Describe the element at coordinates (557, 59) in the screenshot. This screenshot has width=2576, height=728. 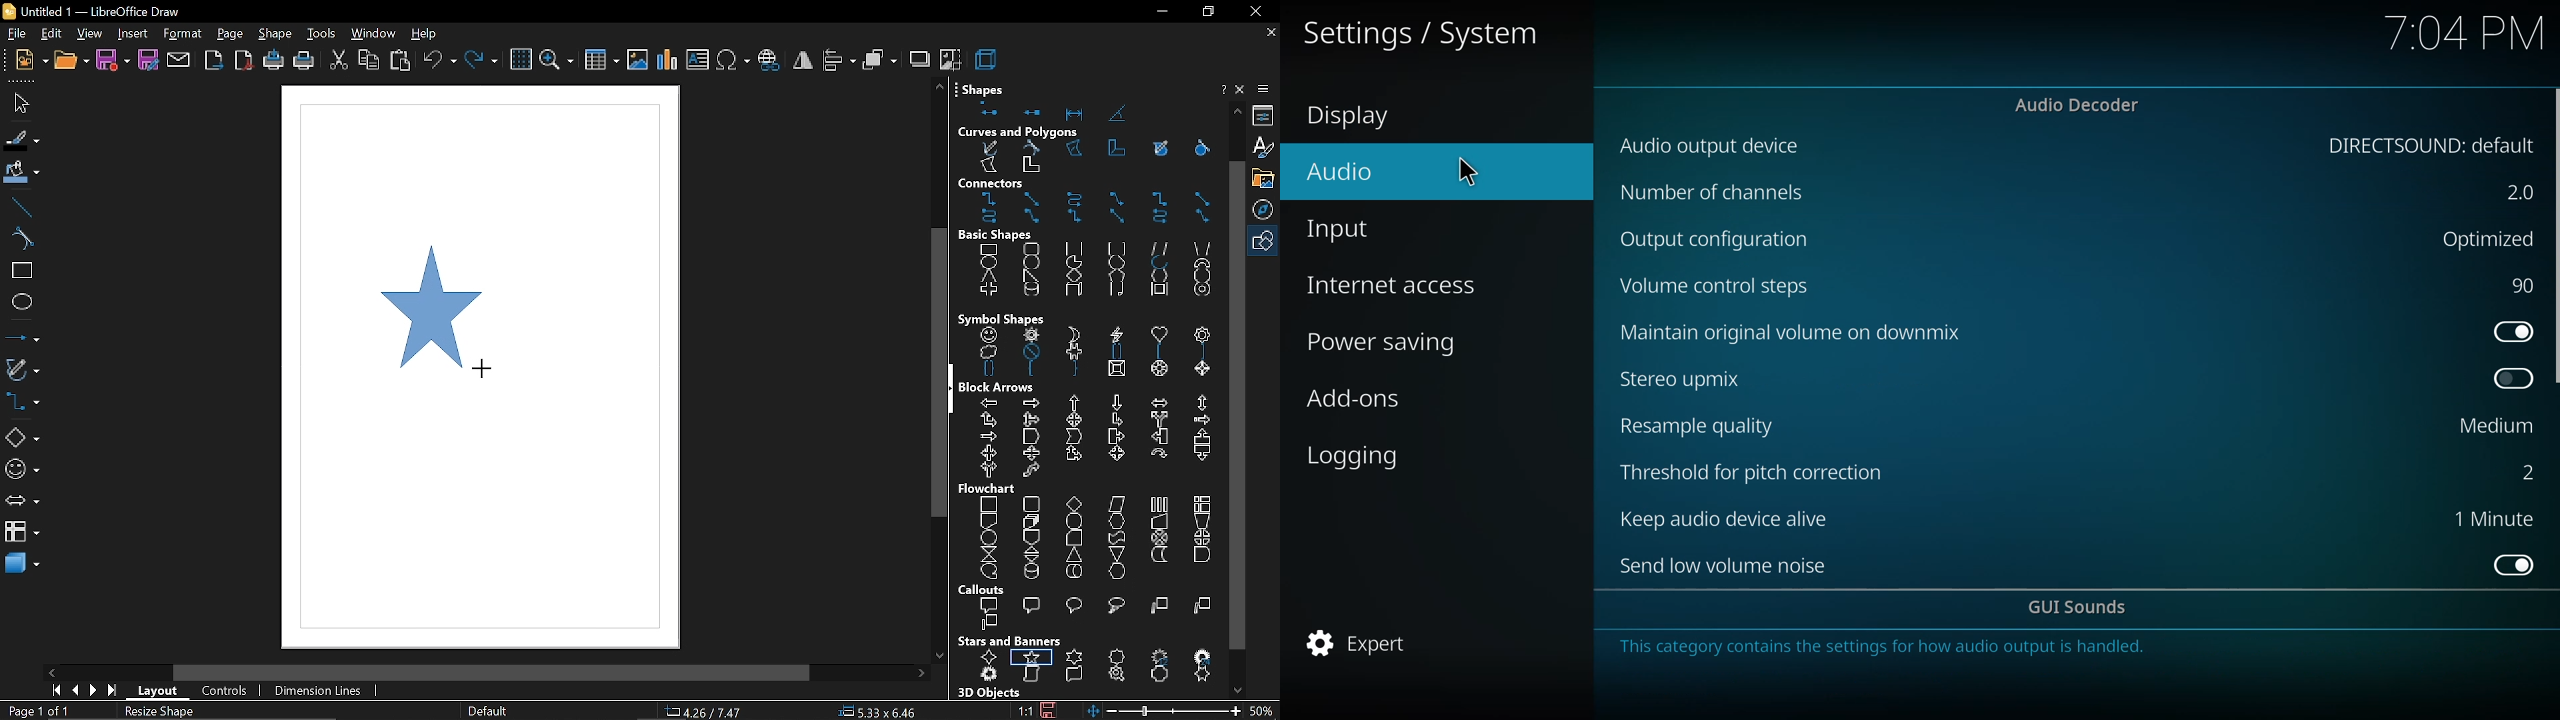
I see `zoom` at that location.